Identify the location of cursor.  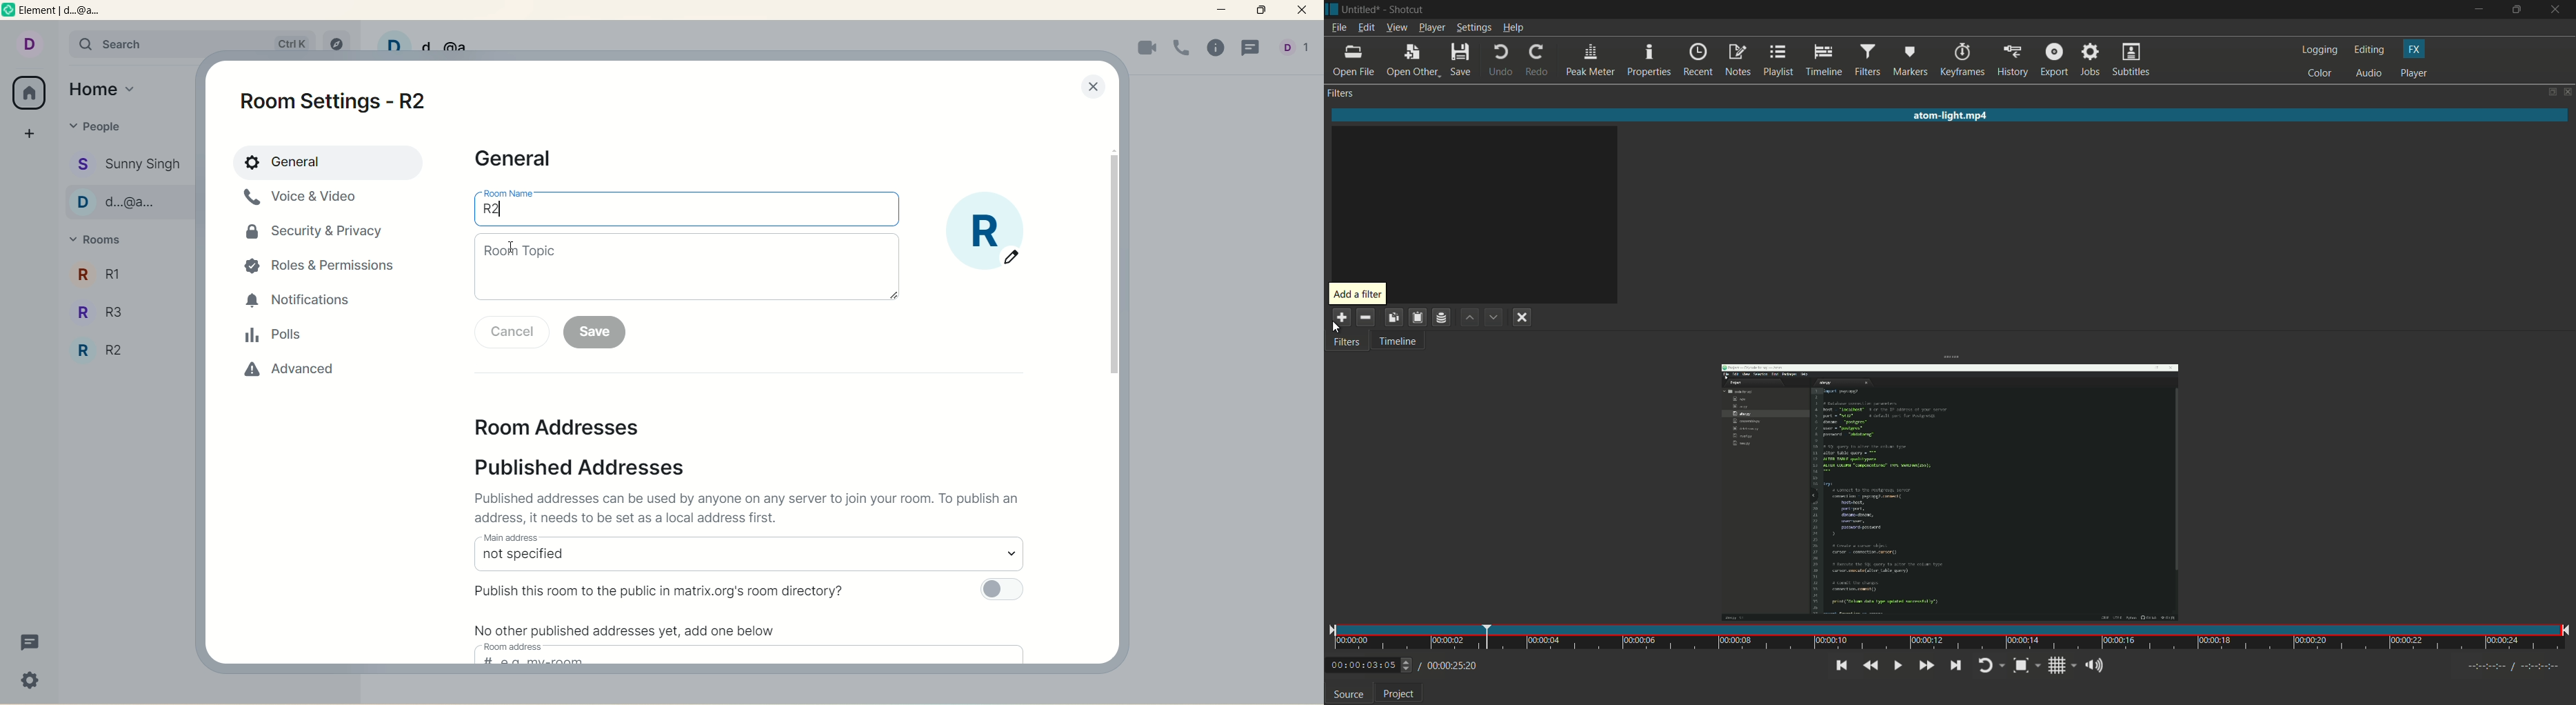
(1337, 332).